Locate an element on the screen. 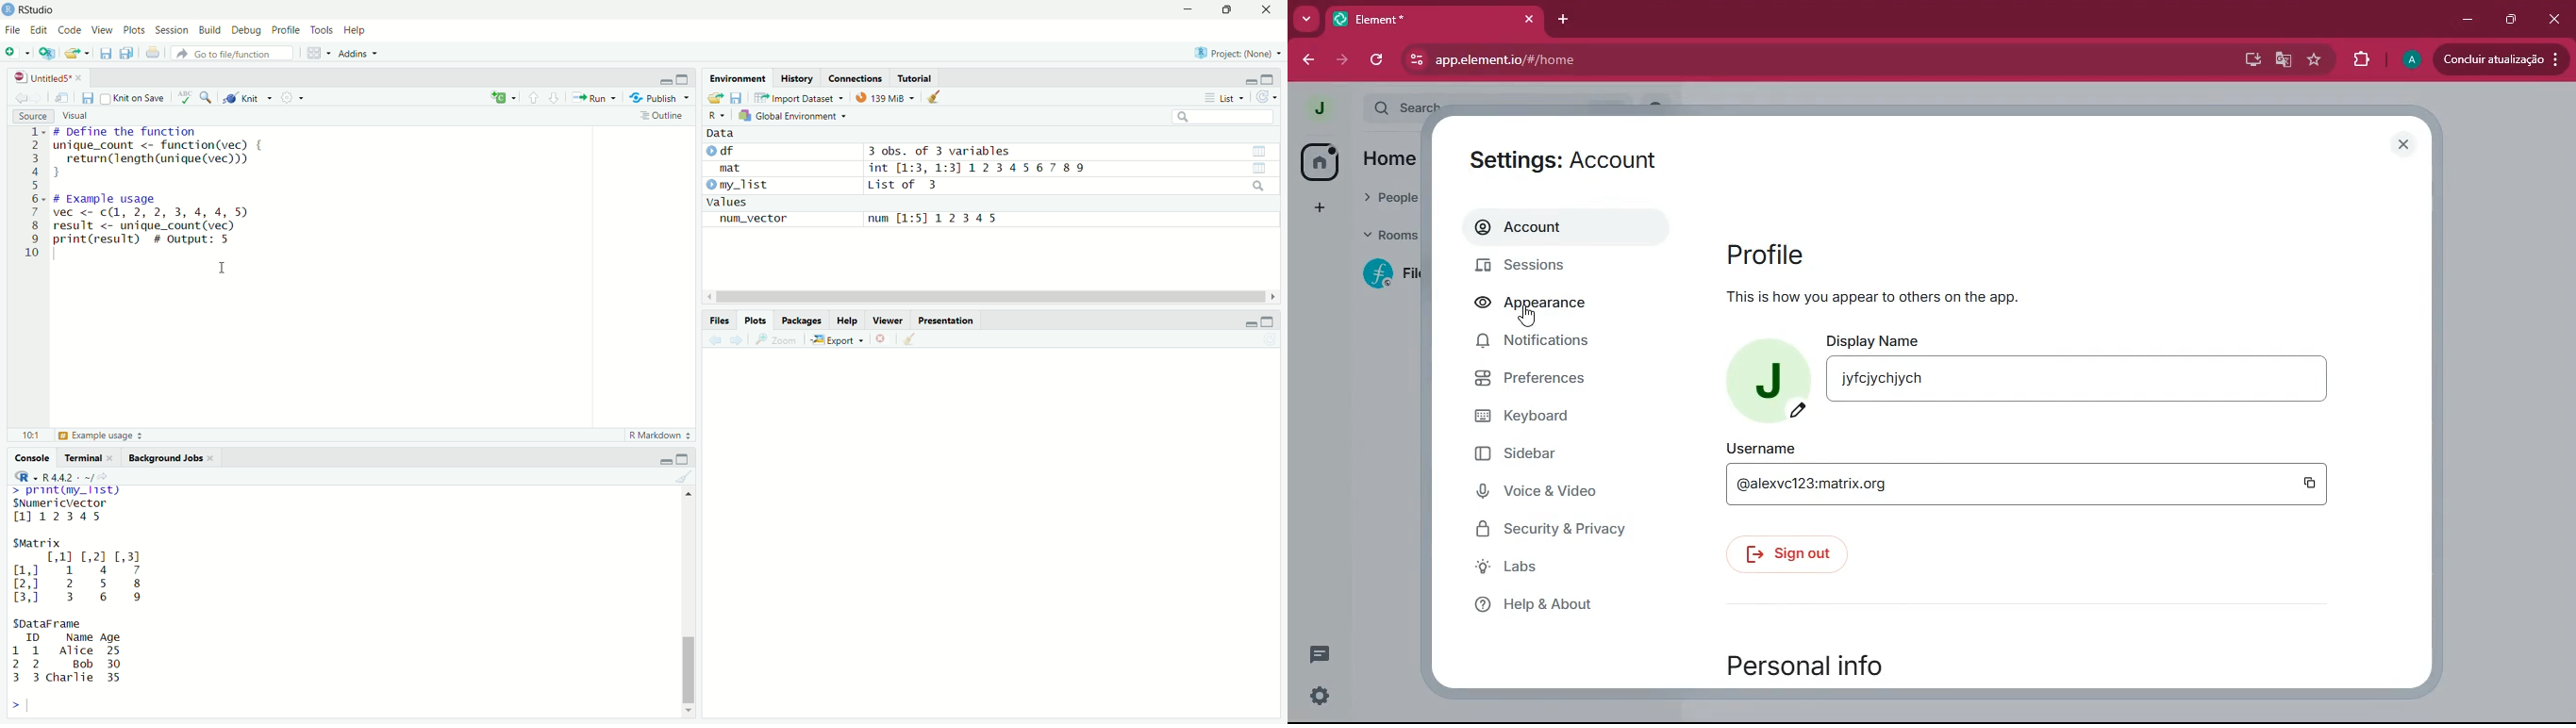  Profile is located at coordinates (287, 30).